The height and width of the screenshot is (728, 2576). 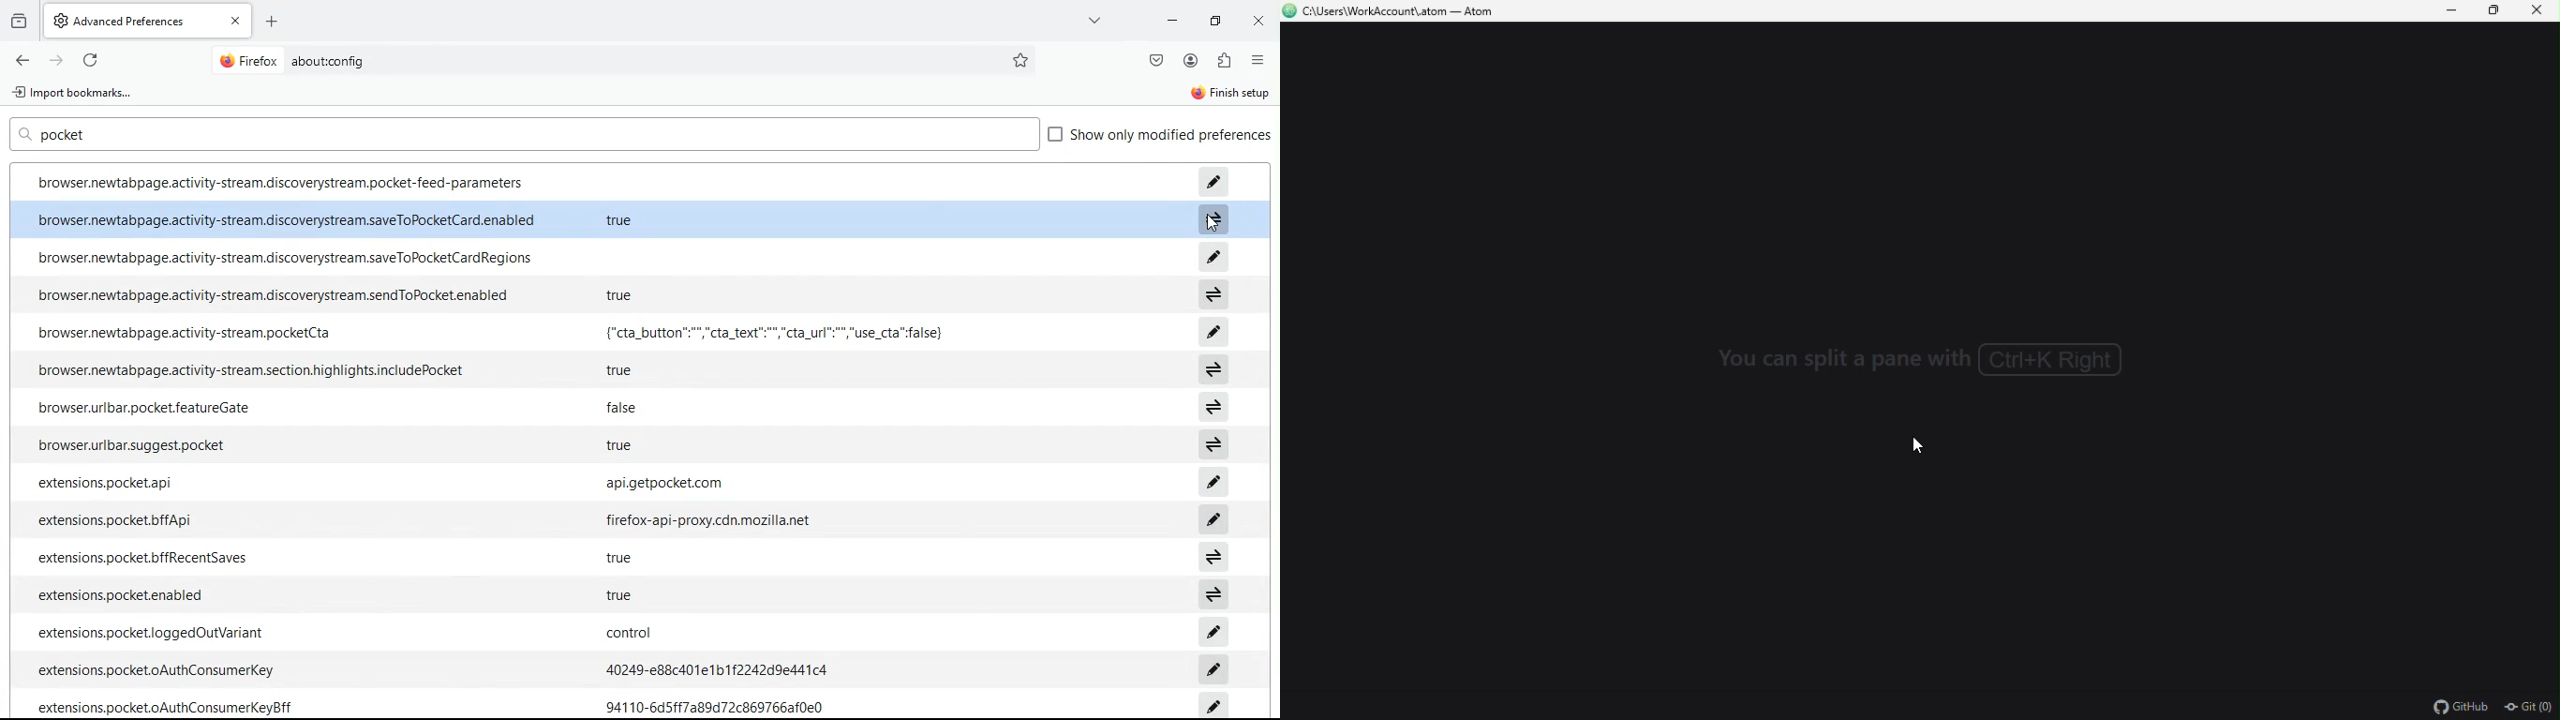 What do you see at coordinates (283, 257) in the screenshot?
I see `browser.newtabpage.activity-stream.discoverystream.saveToPocketCardRegions` at bounding box center [283, 257].